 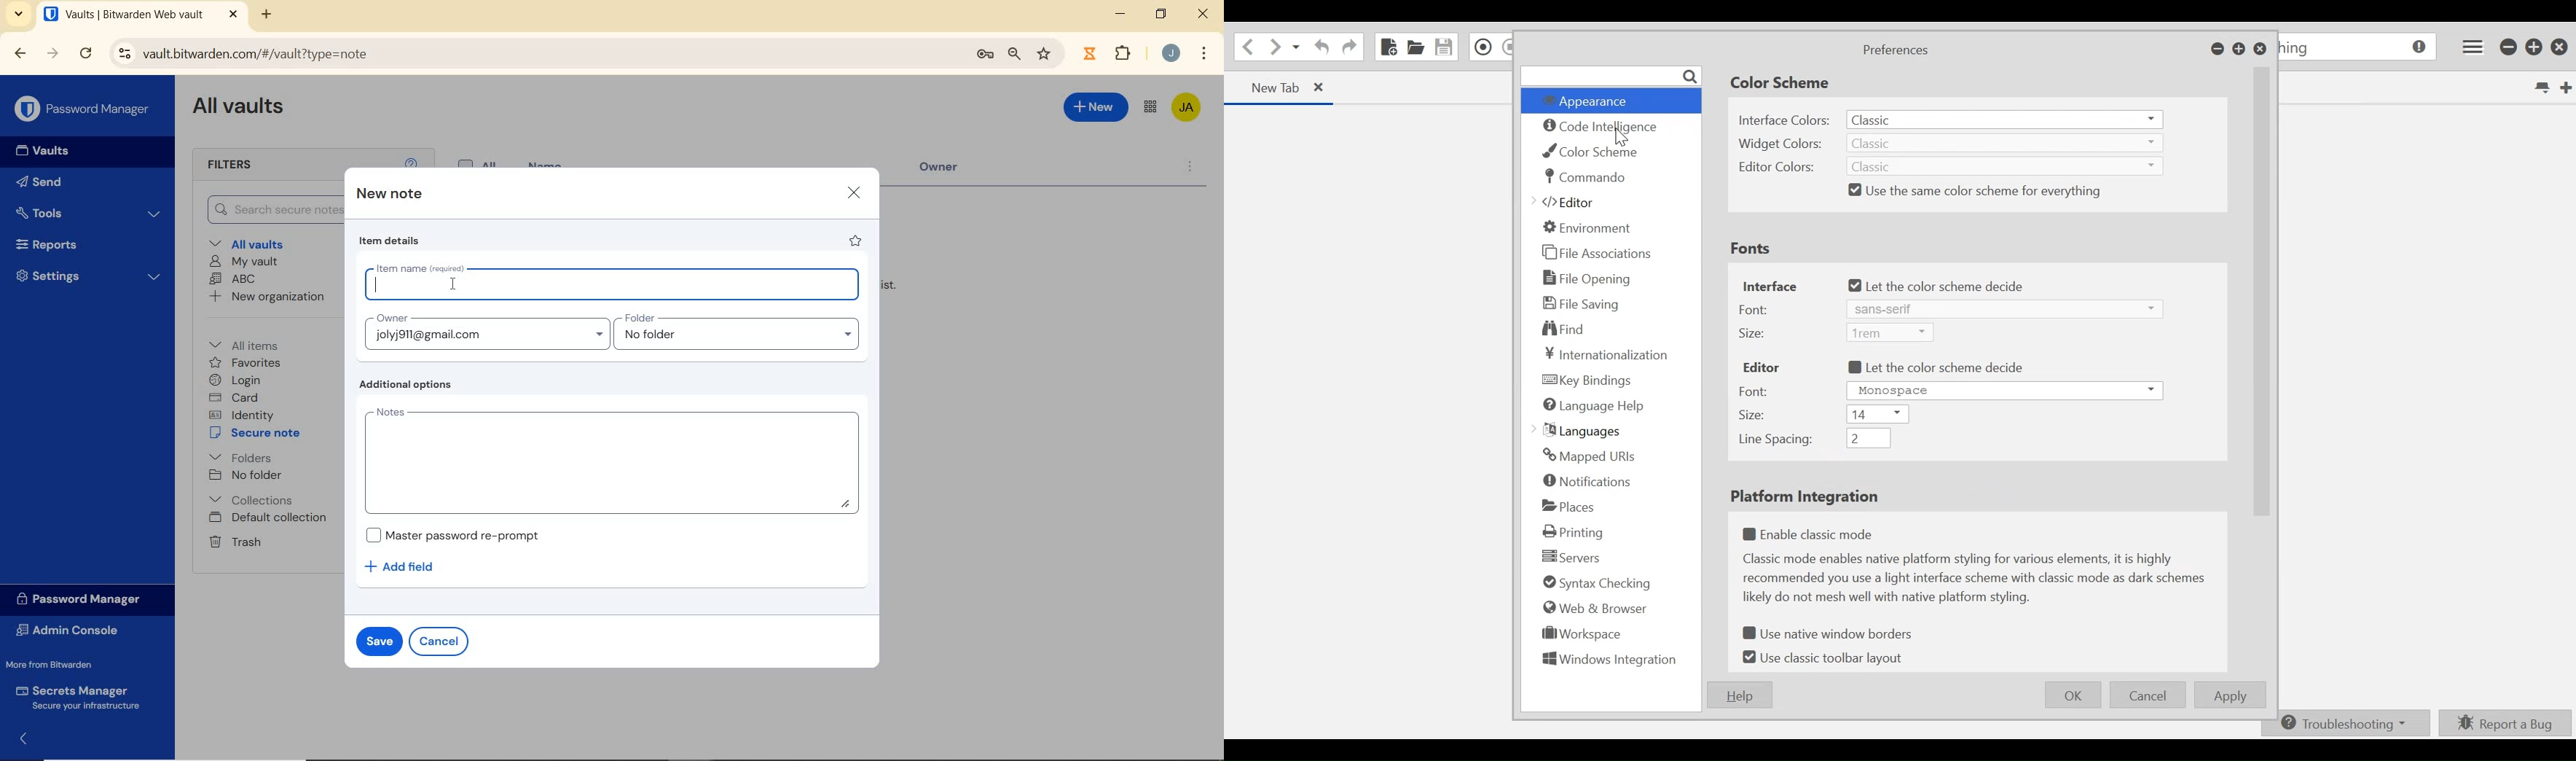 I want to click on folder, so click(x=738, y=332).